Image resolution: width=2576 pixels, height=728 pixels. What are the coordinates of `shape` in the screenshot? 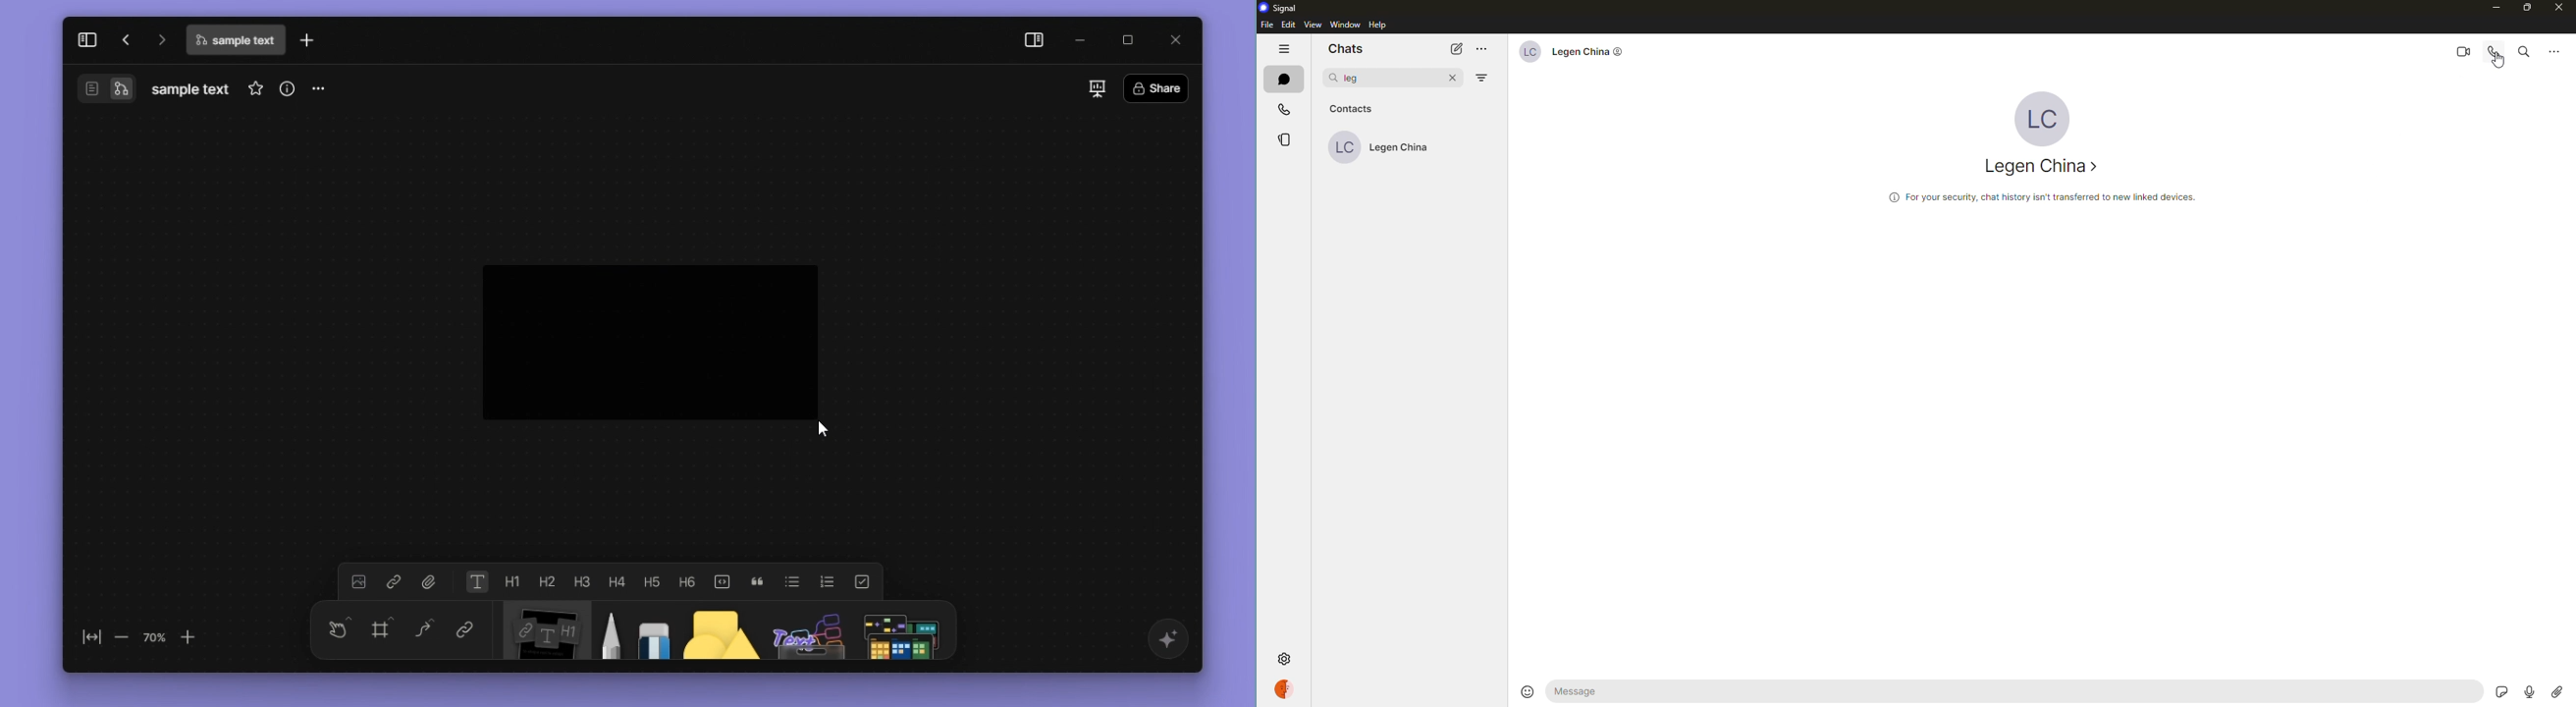 It's located at (713, 632).